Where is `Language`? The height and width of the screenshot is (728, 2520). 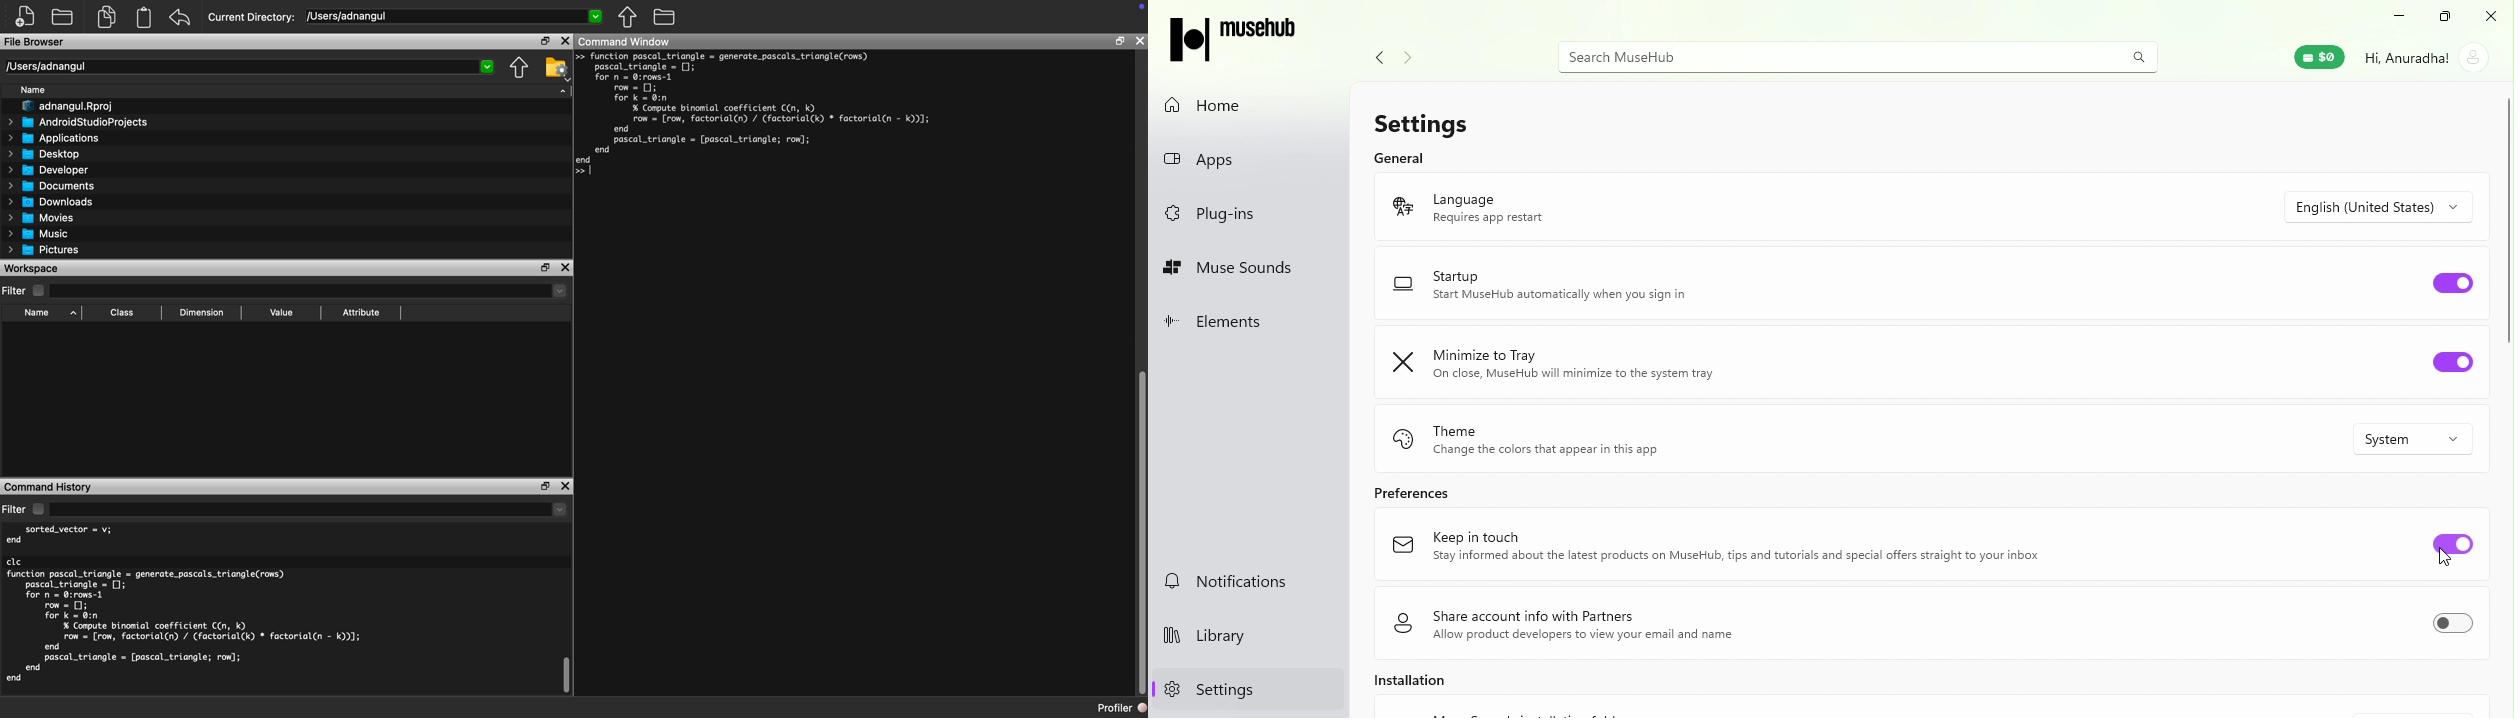
Language is located at coordinates (1655, 206).